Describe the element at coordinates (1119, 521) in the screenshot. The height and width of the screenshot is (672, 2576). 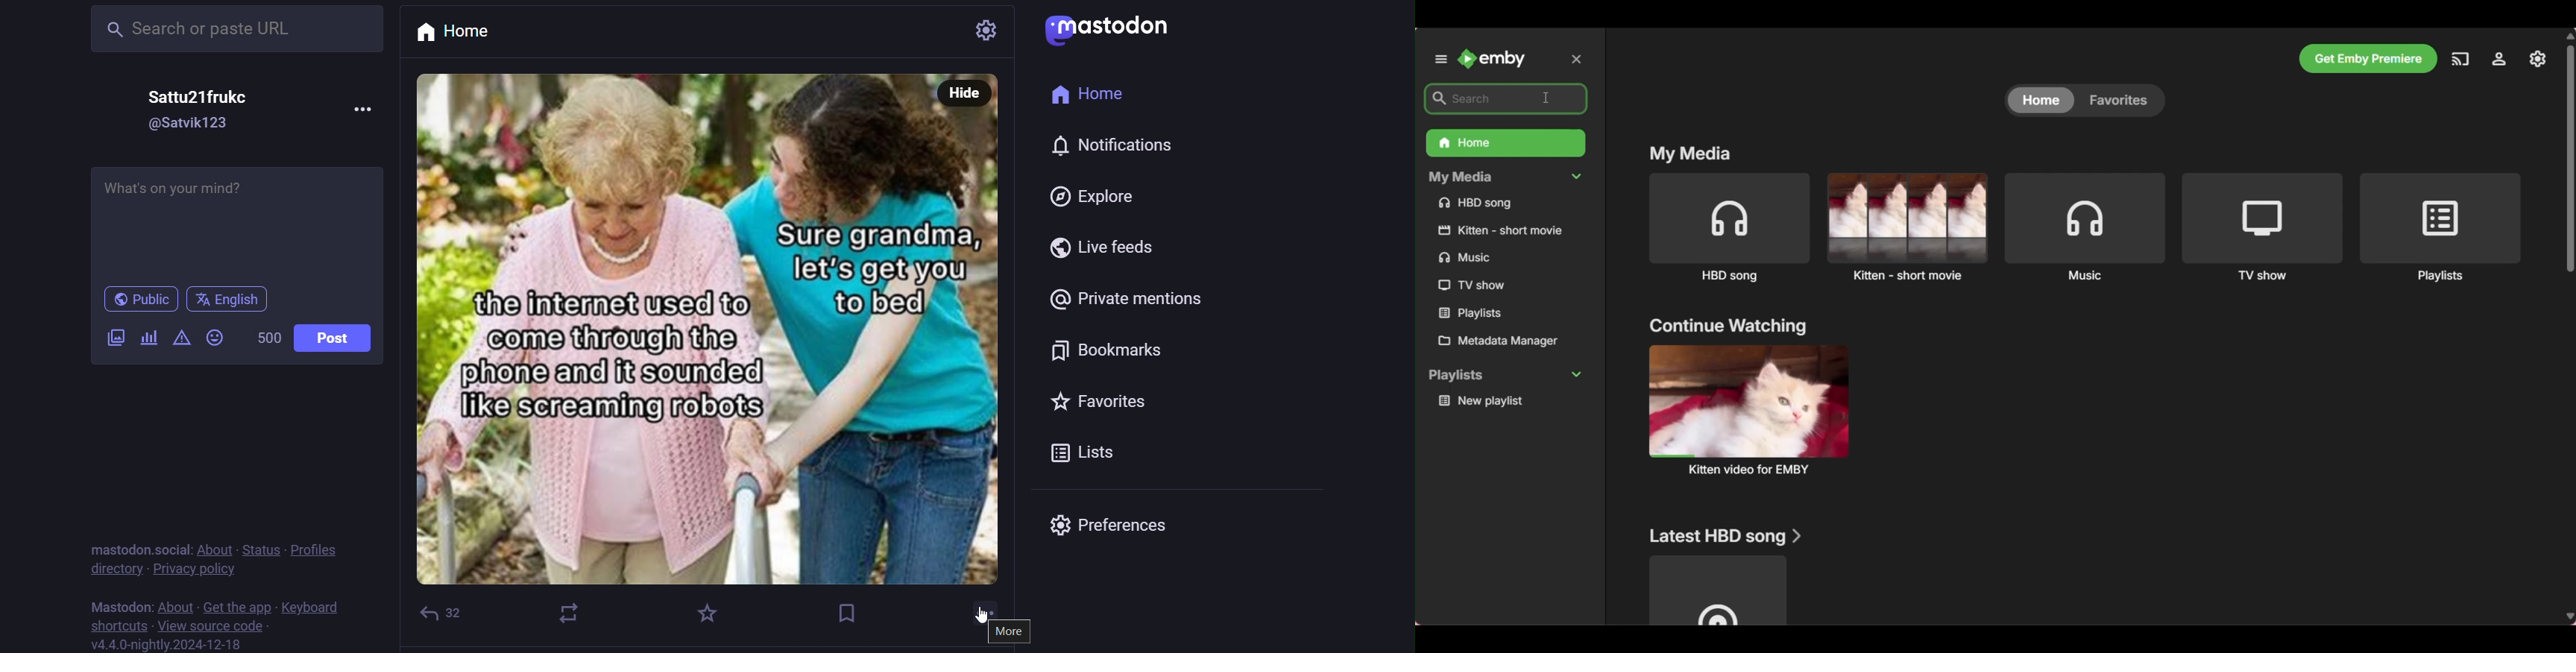
I see `preferences` at that location.